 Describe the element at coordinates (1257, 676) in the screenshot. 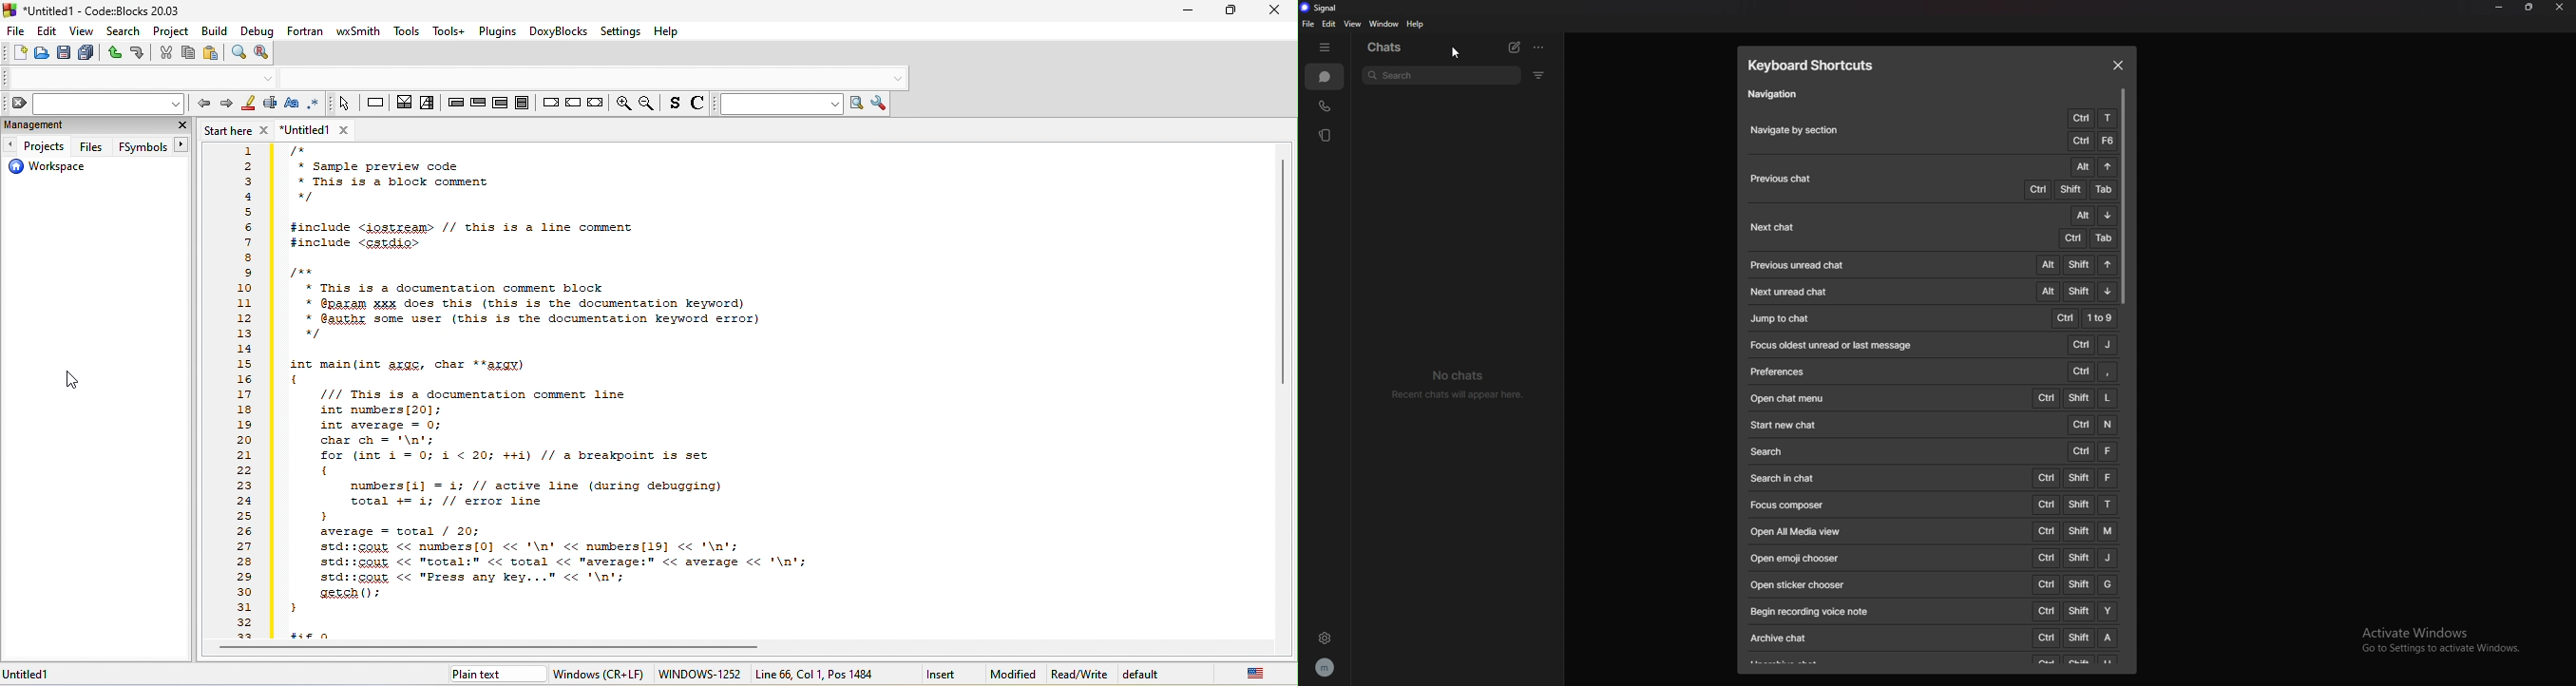

I see `united state` at that location.